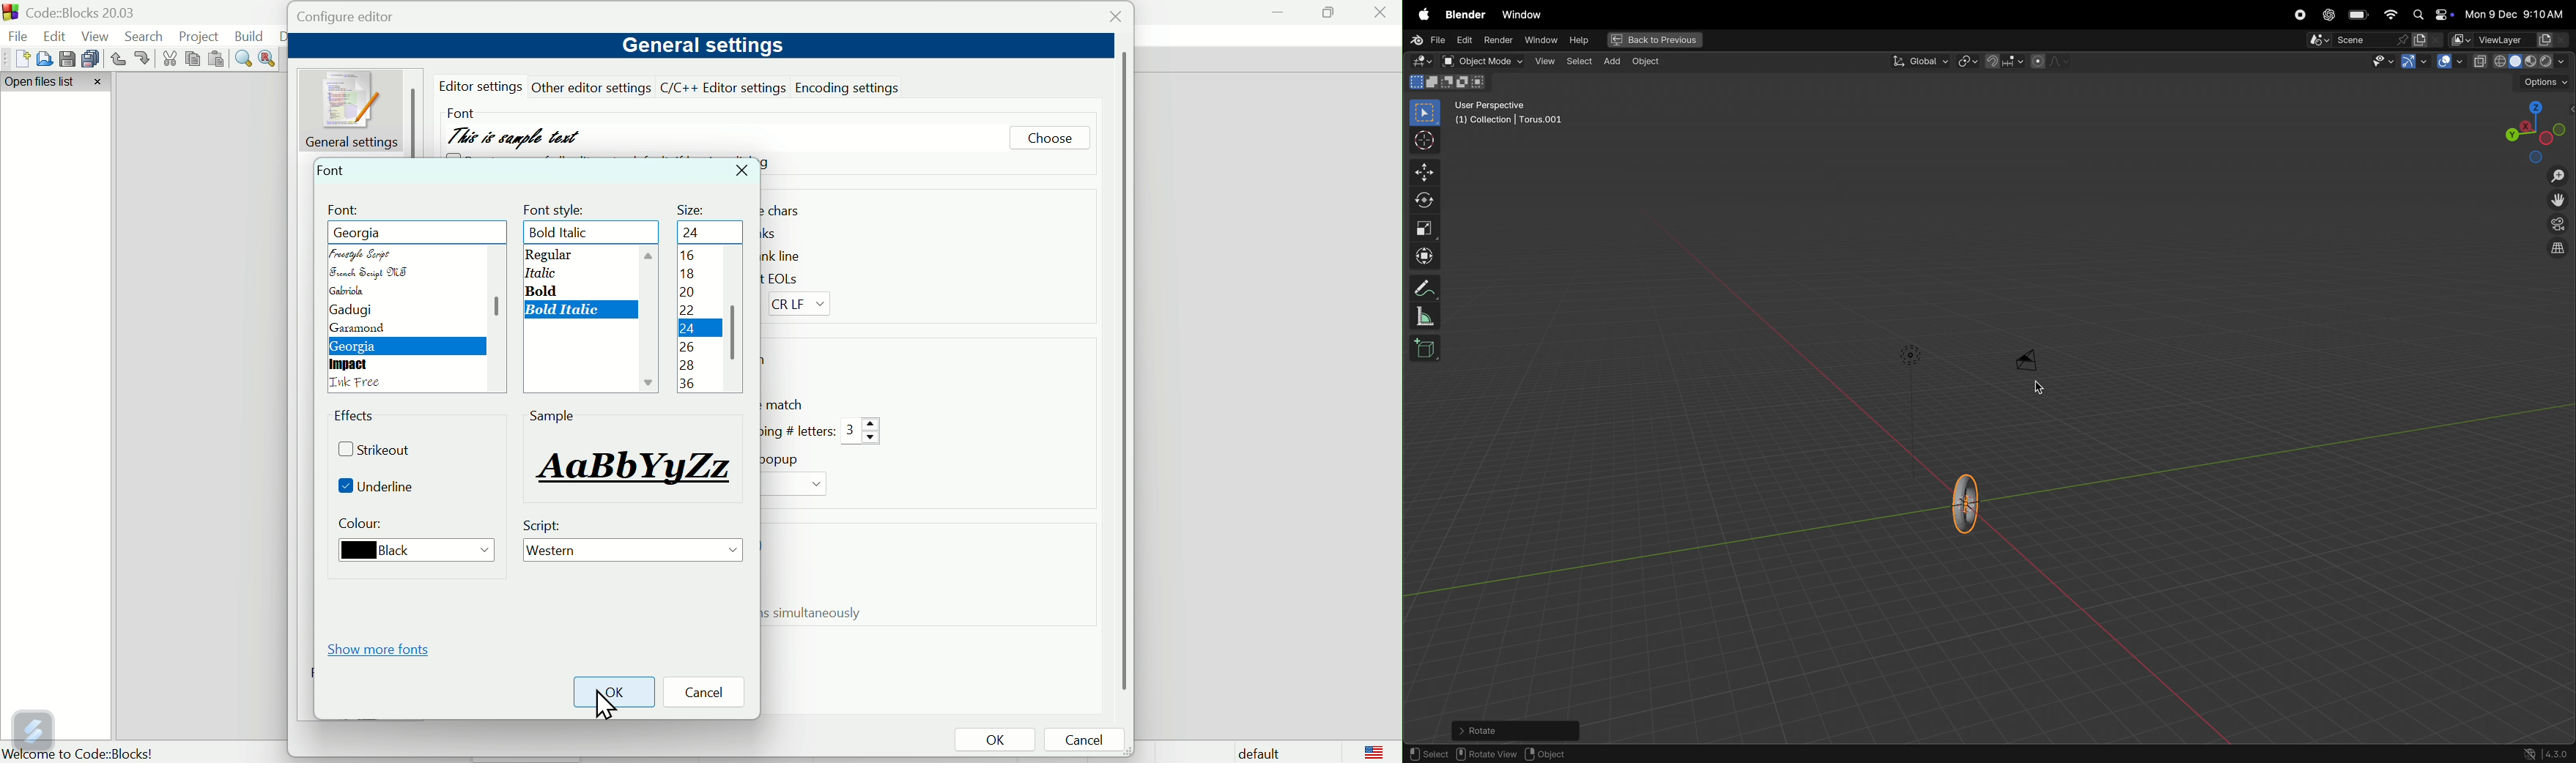  What do you see at coordinates (2414, 62) in the screenshot?
I see `Gimzos` at bounding box center [2414, 62].